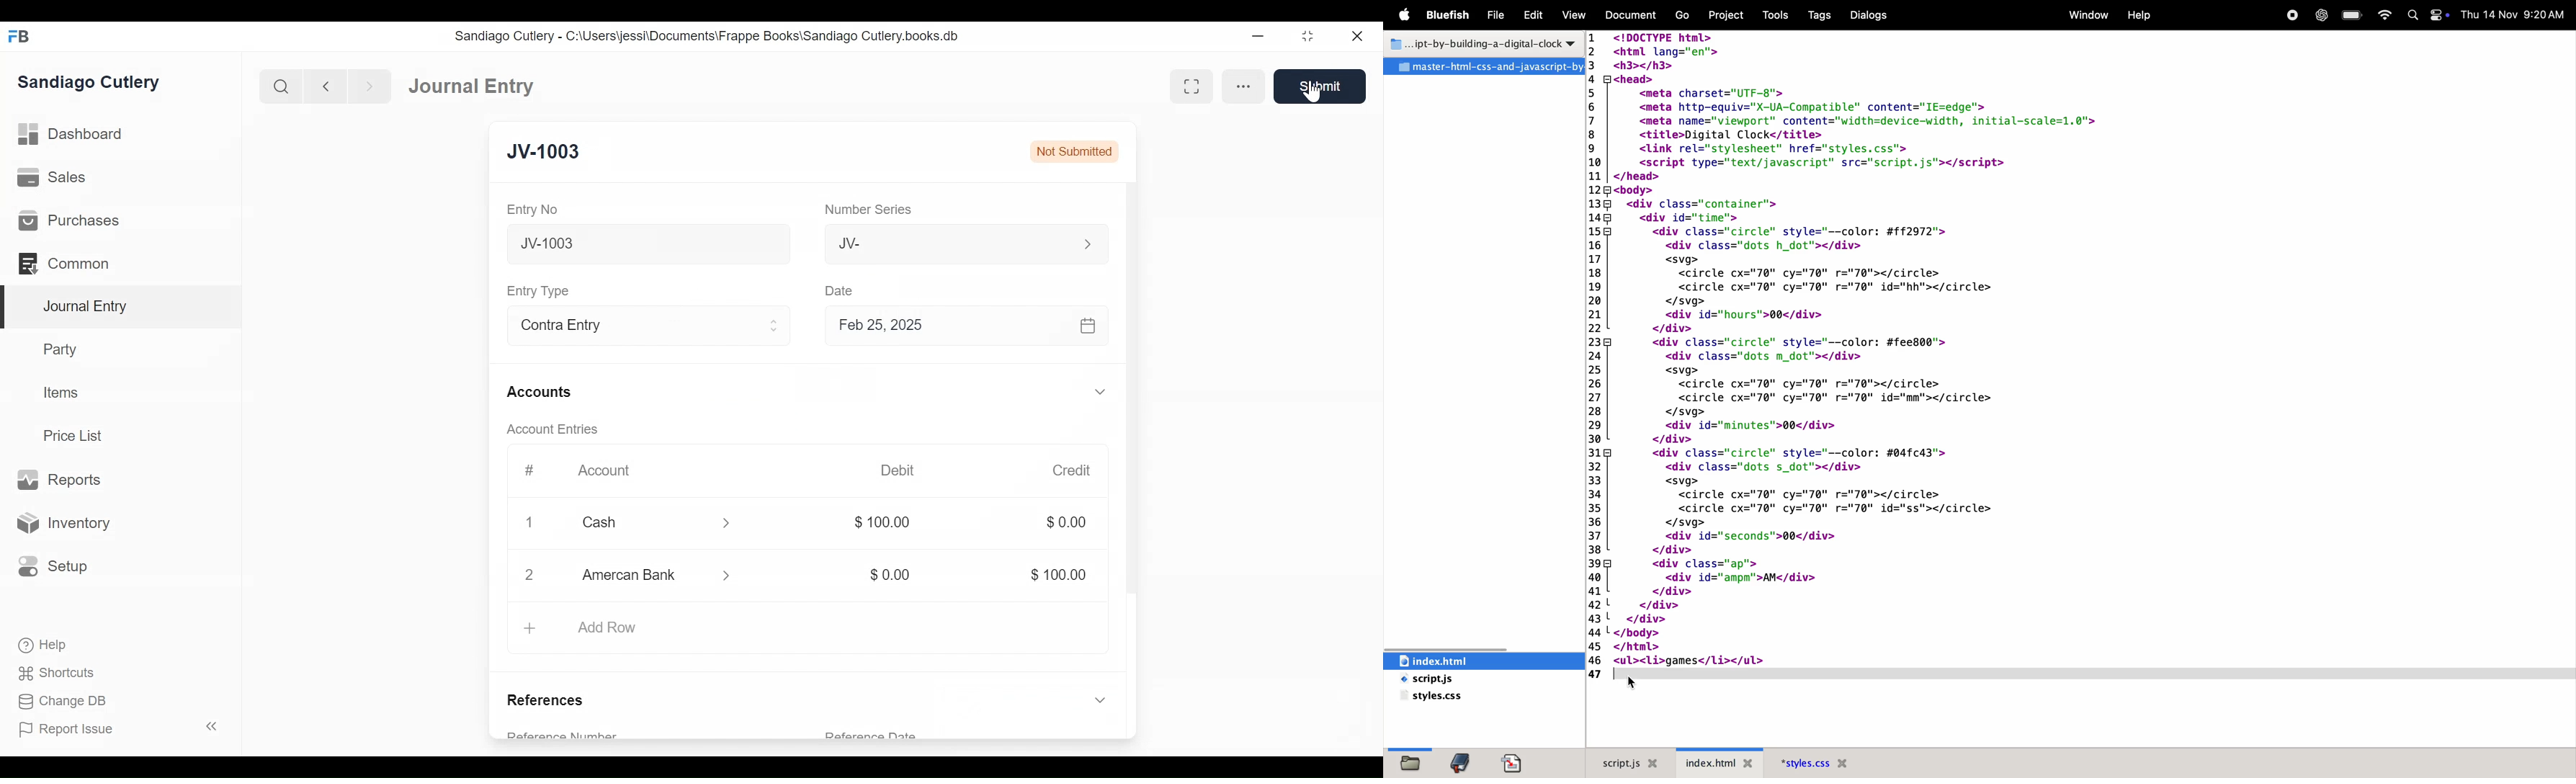 This screenshot has height=784, width=2576. I want to click on Cash, so click(634, 524).